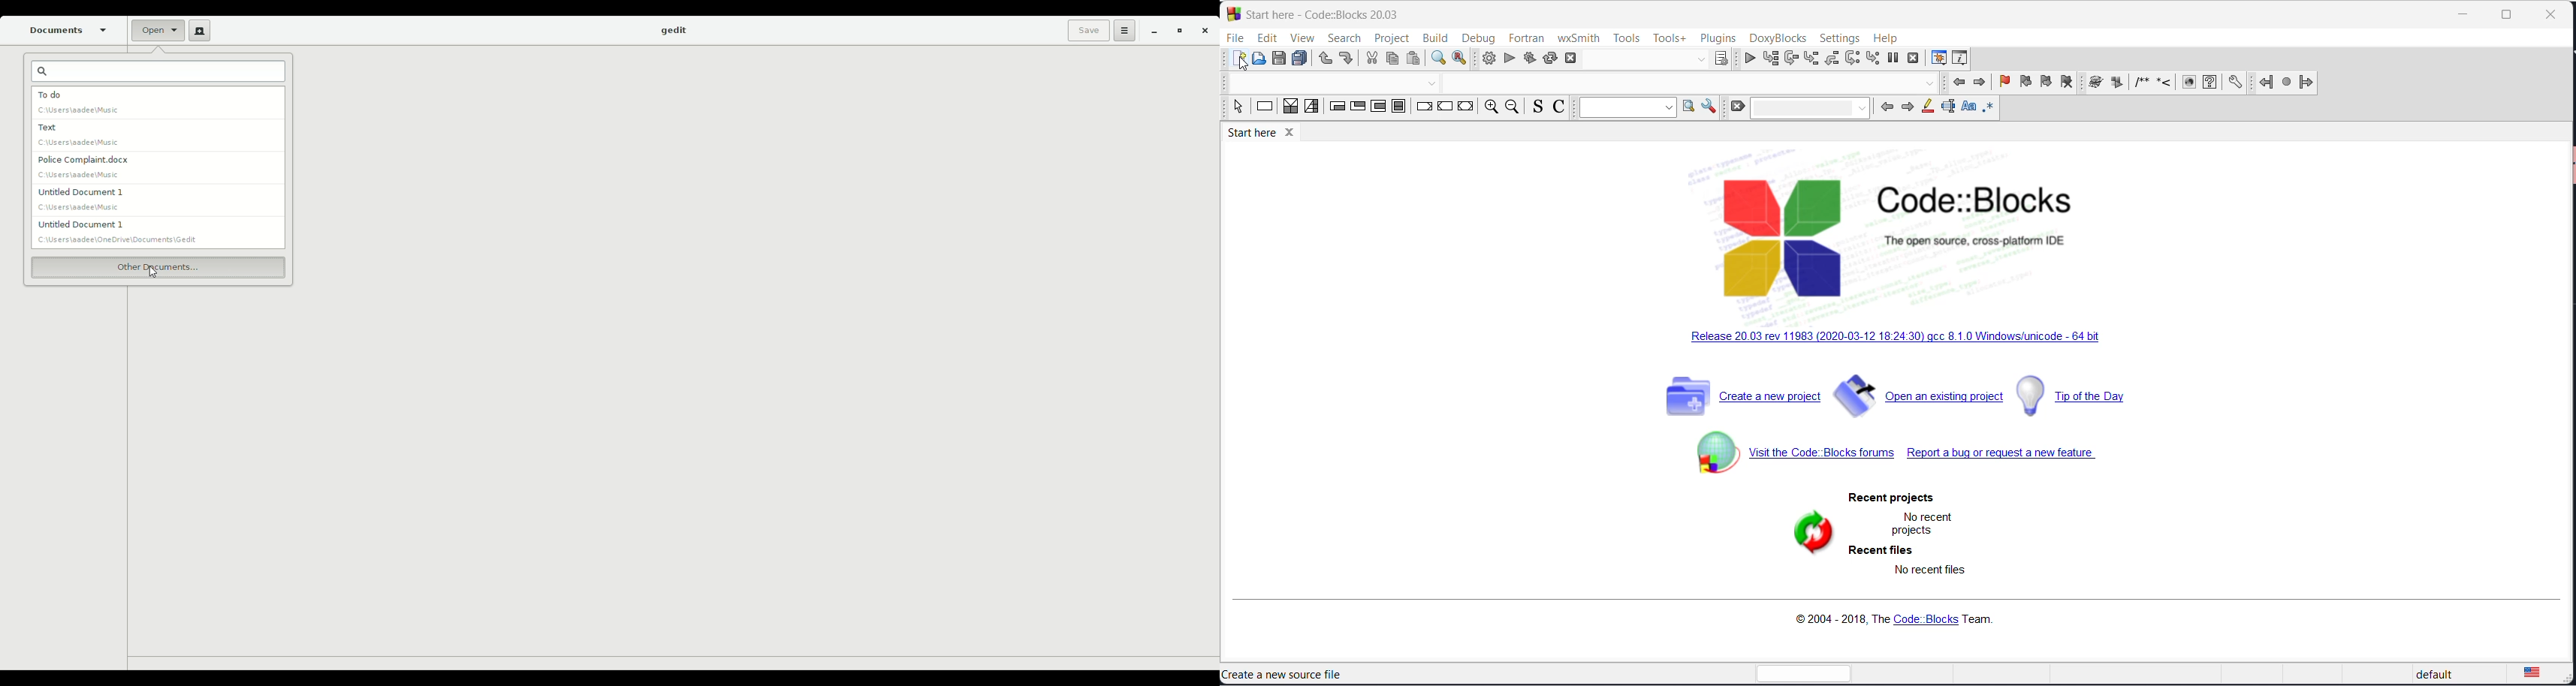 The height and width of the screenshot is (700, 2576). Describe the element at coordinates (1790, 60) in the screenshot. I see `next line` at that location.